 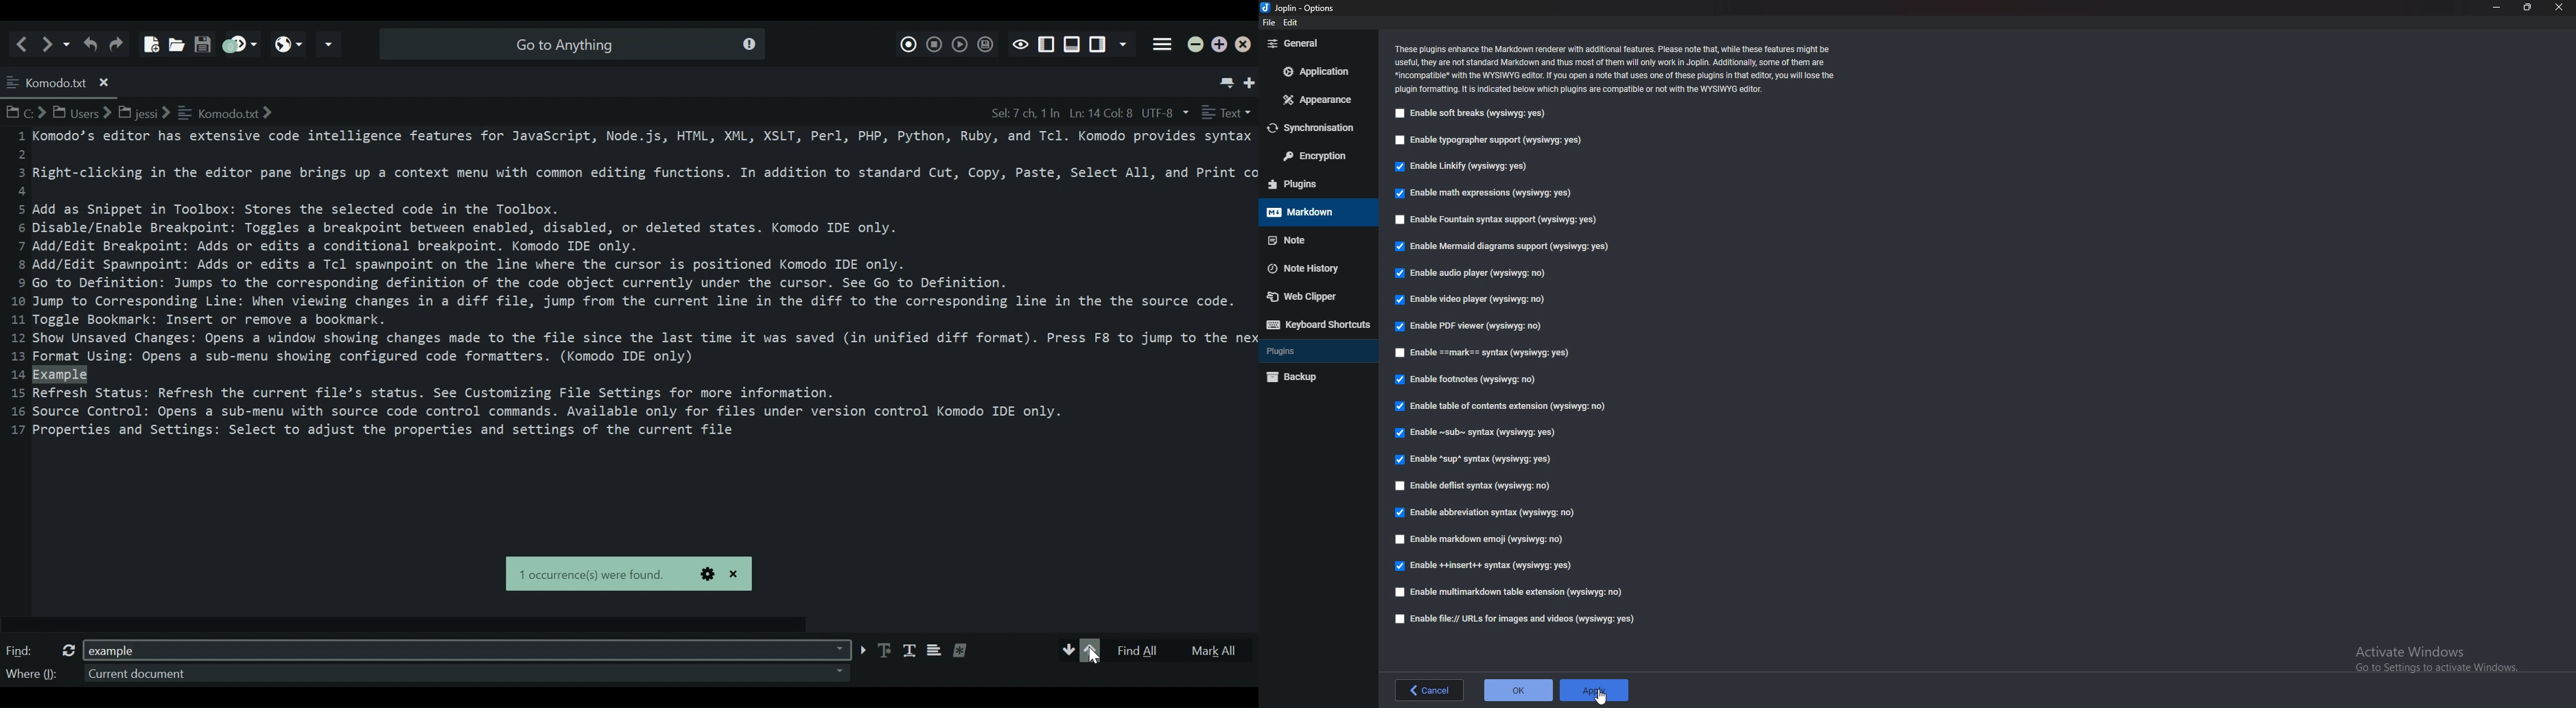 I want to click on Application, so click(x=1321, y=71).